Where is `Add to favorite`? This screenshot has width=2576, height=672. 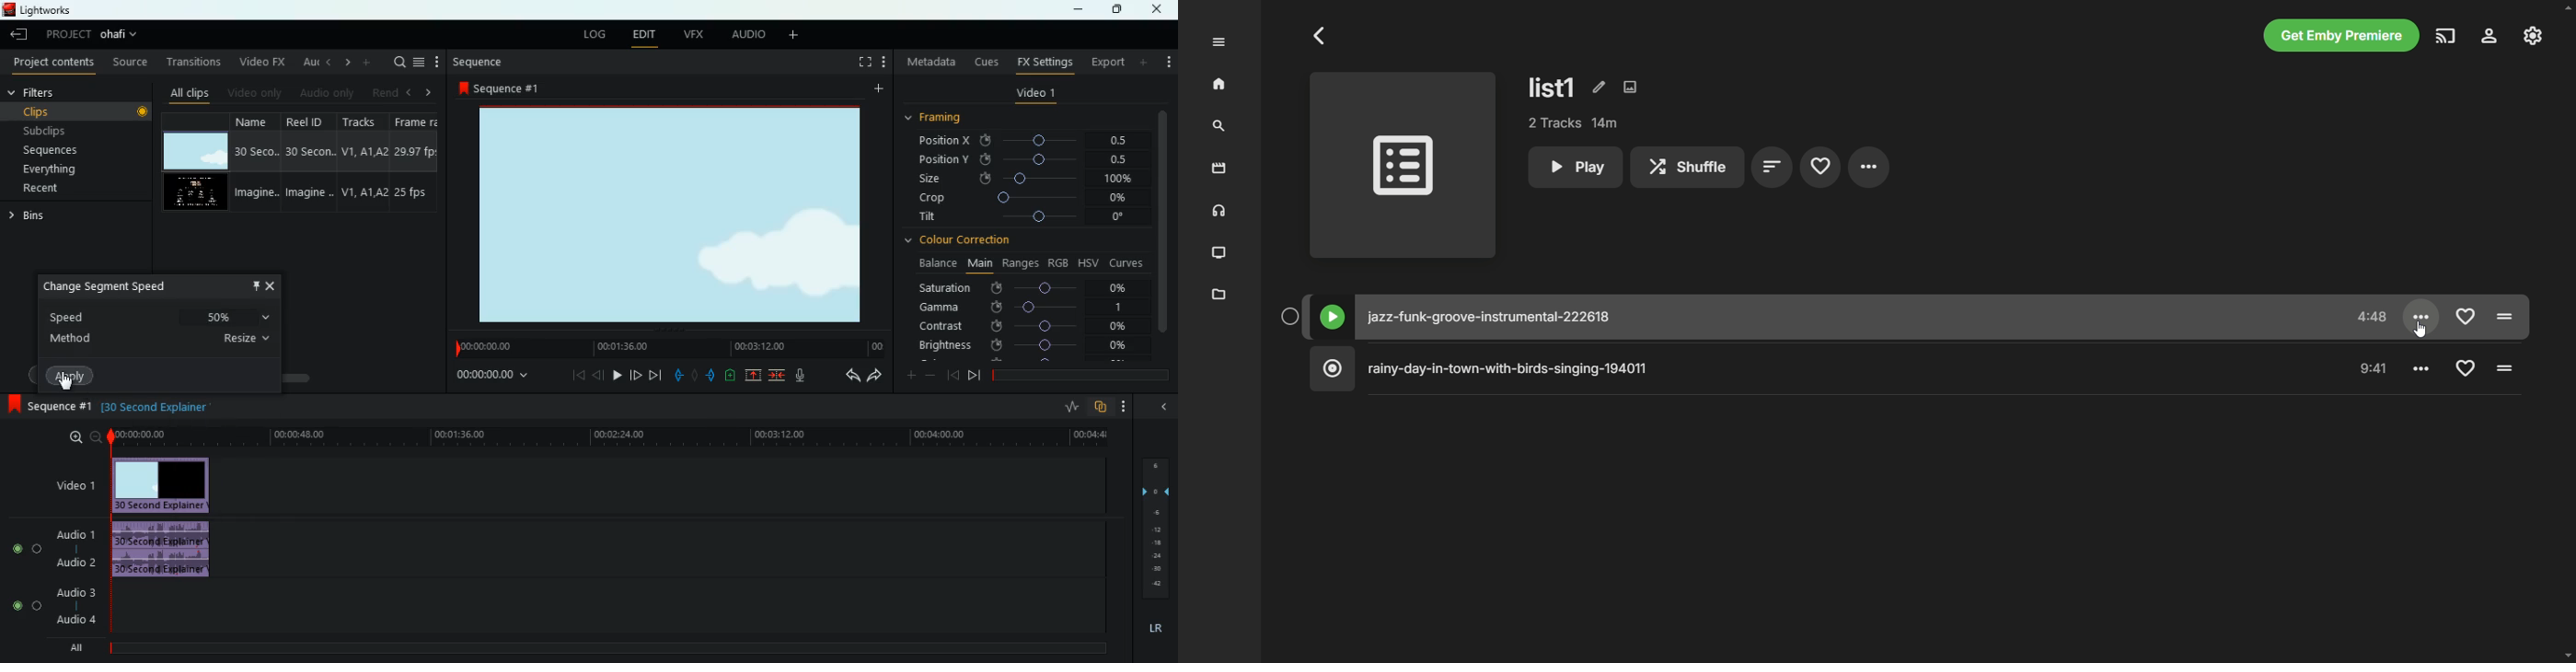
Add to favorite is located at coordinates (2465, 367).